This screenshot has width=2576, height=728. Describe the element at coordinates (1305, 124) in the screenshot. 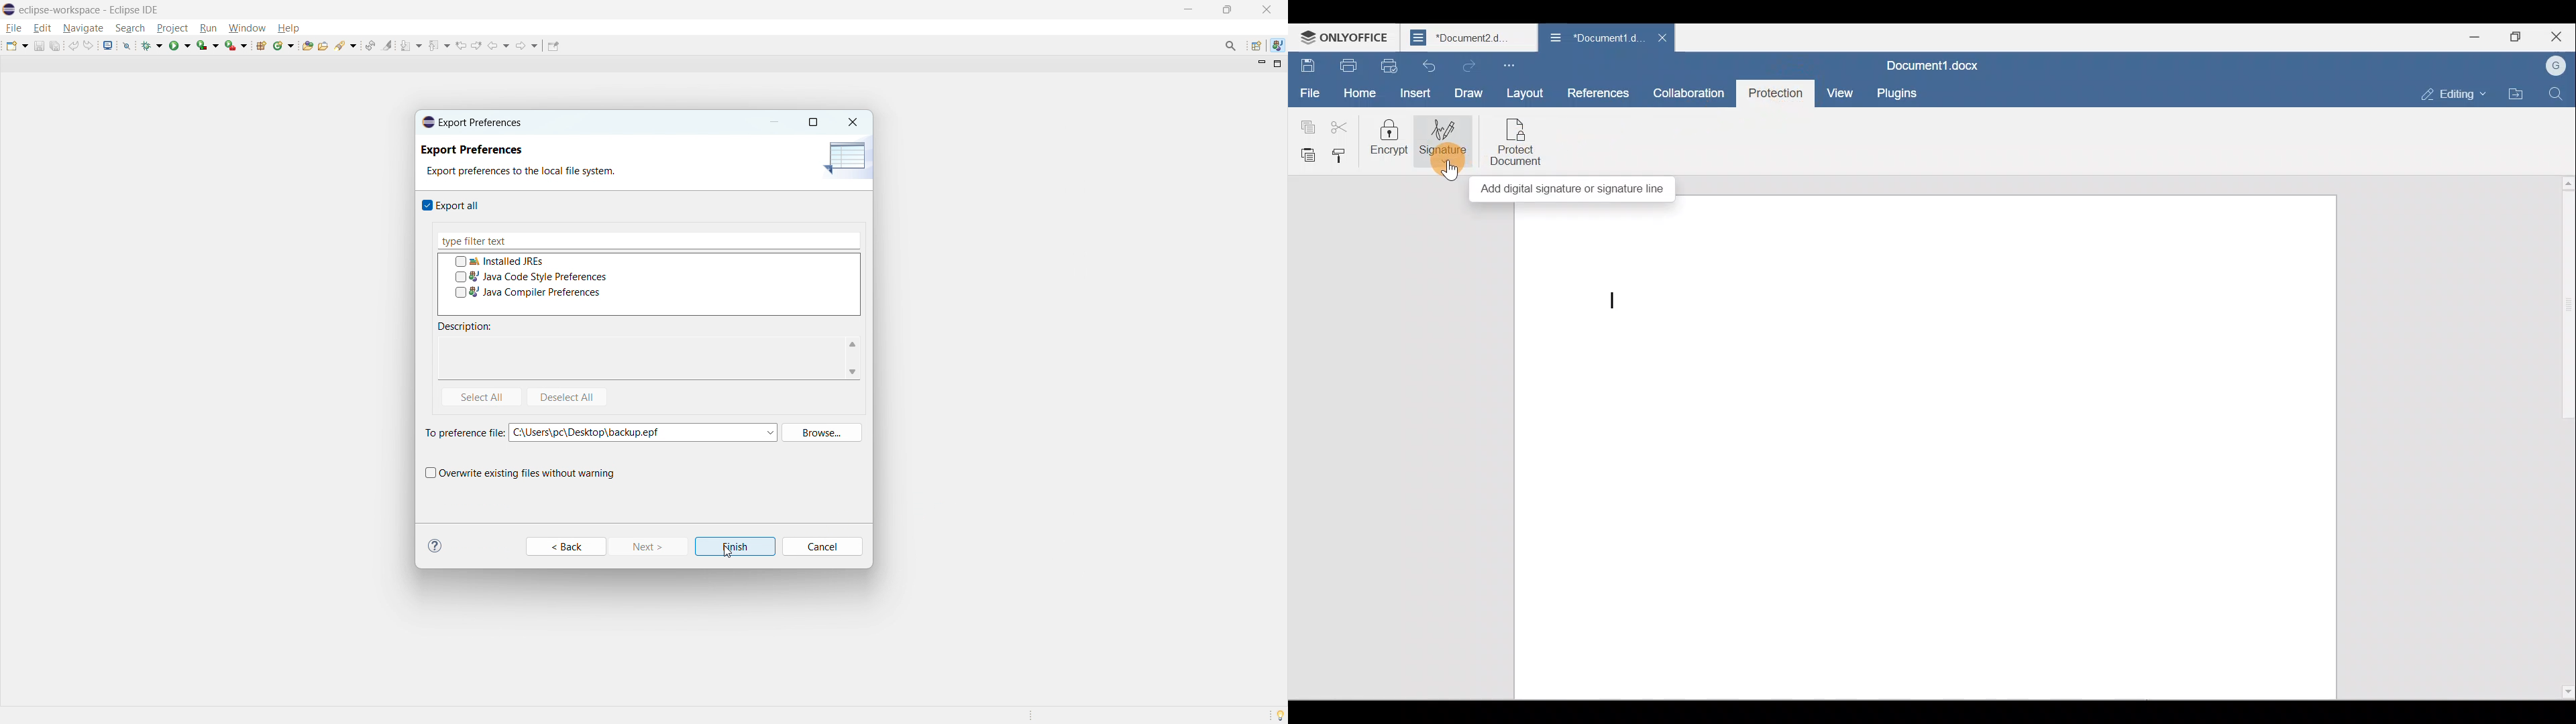

I see `Copy` at that location.